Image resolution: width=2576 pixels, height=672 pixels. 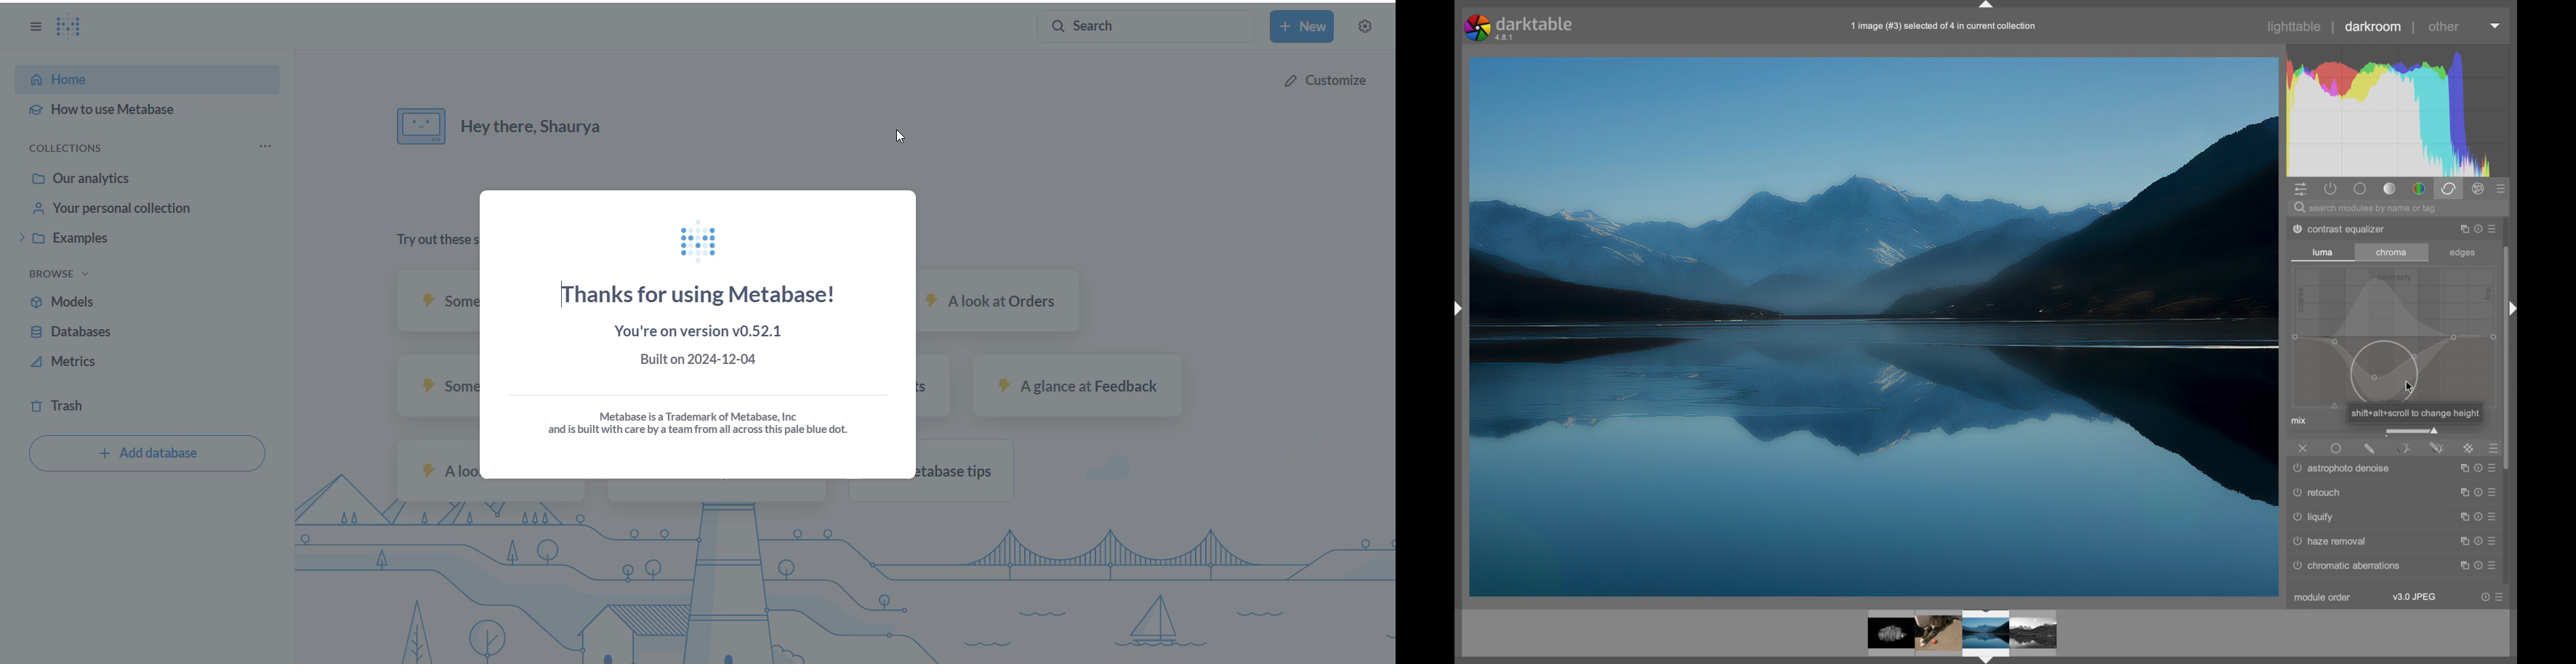 I want to click on tone, so click(x=2391, y=189).